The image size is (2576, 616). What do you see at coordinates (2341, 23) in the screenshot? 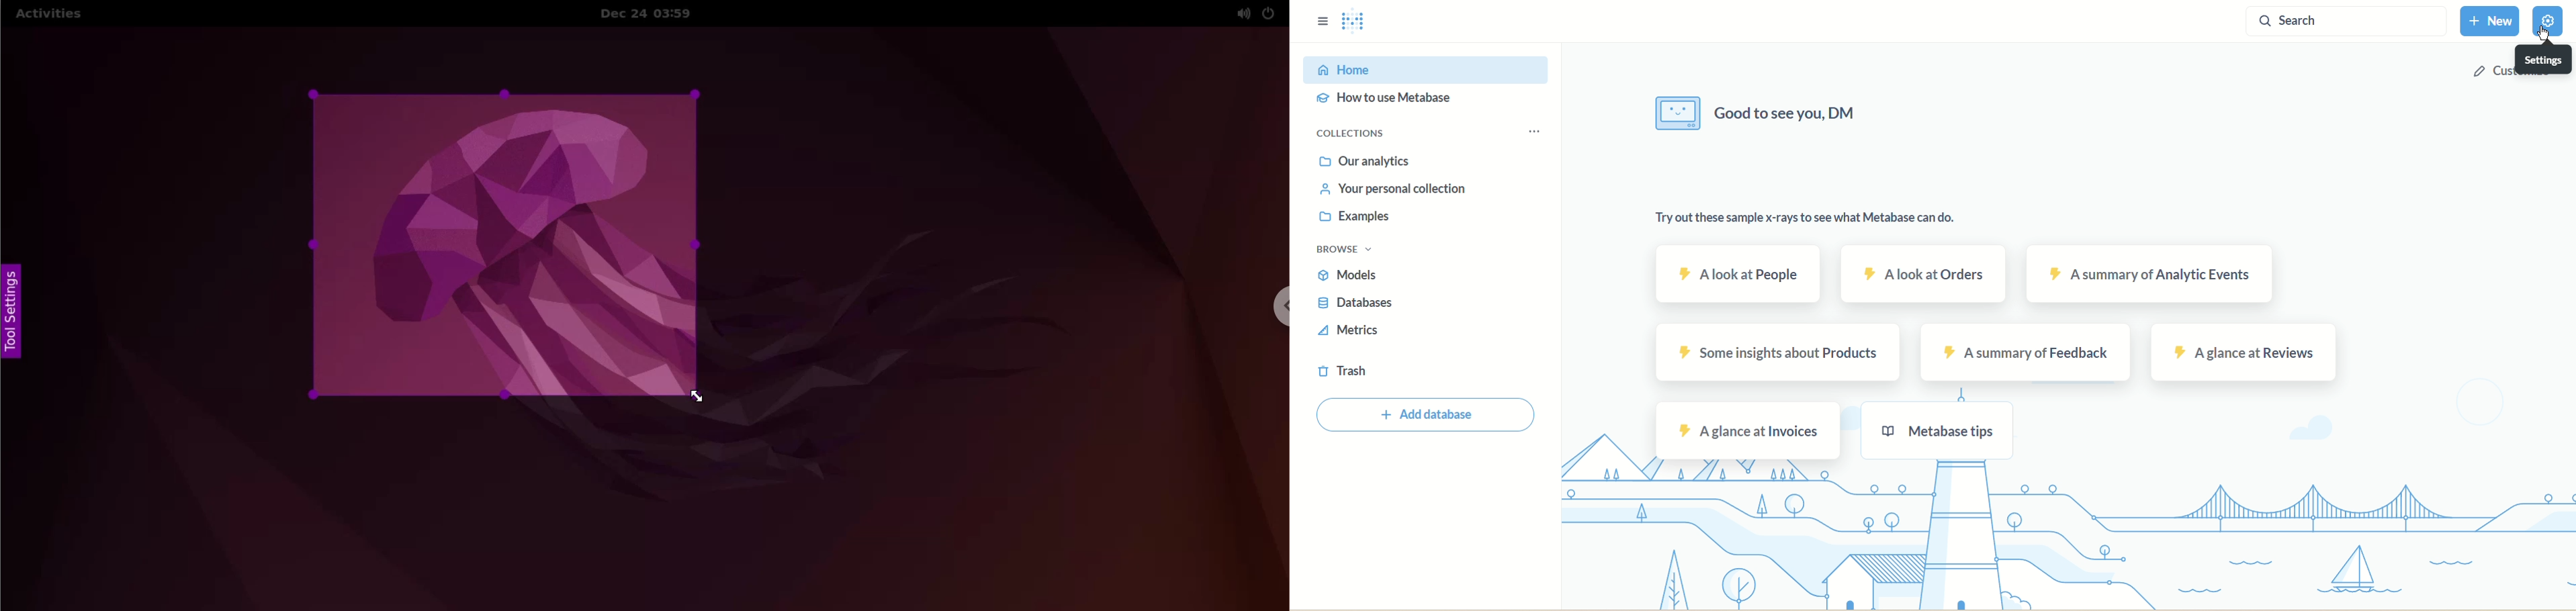
I see `search` at bounding box center [2341, 23].